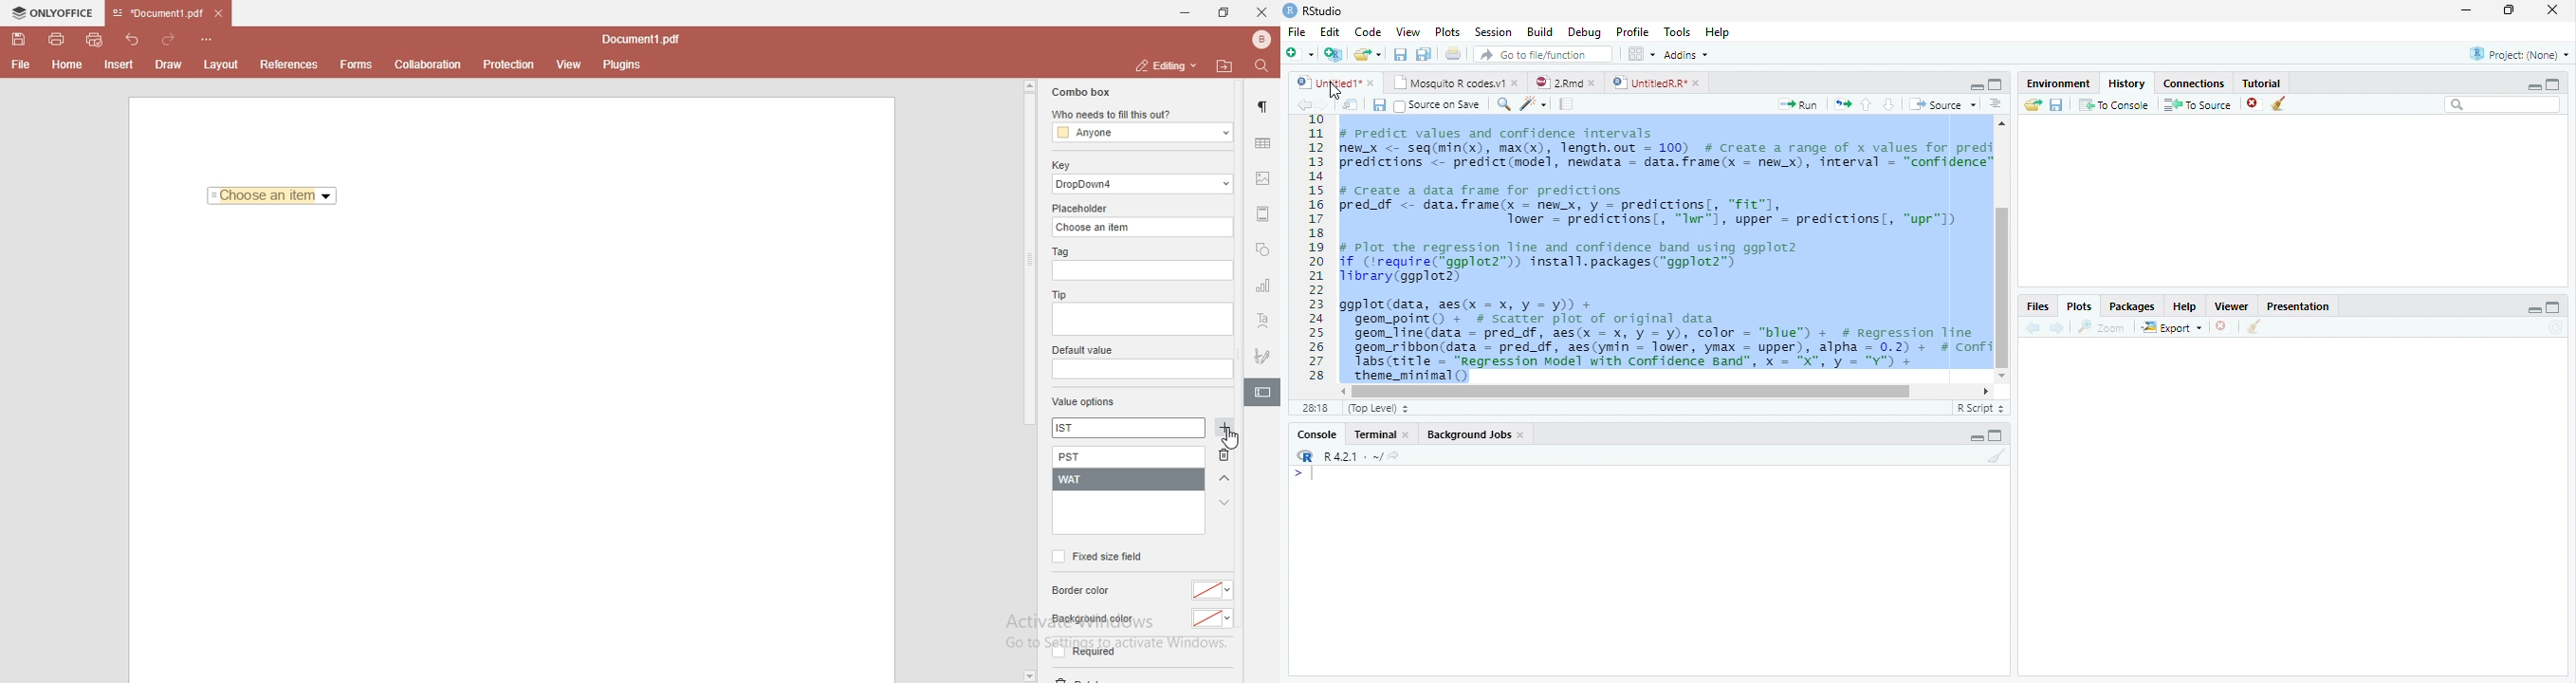 The width and height of the screenshot is (2576, 700). What do you see at coordinates (1332, 31) in the screenshot?
I see `Edit` at bounding box center [1332, 31].